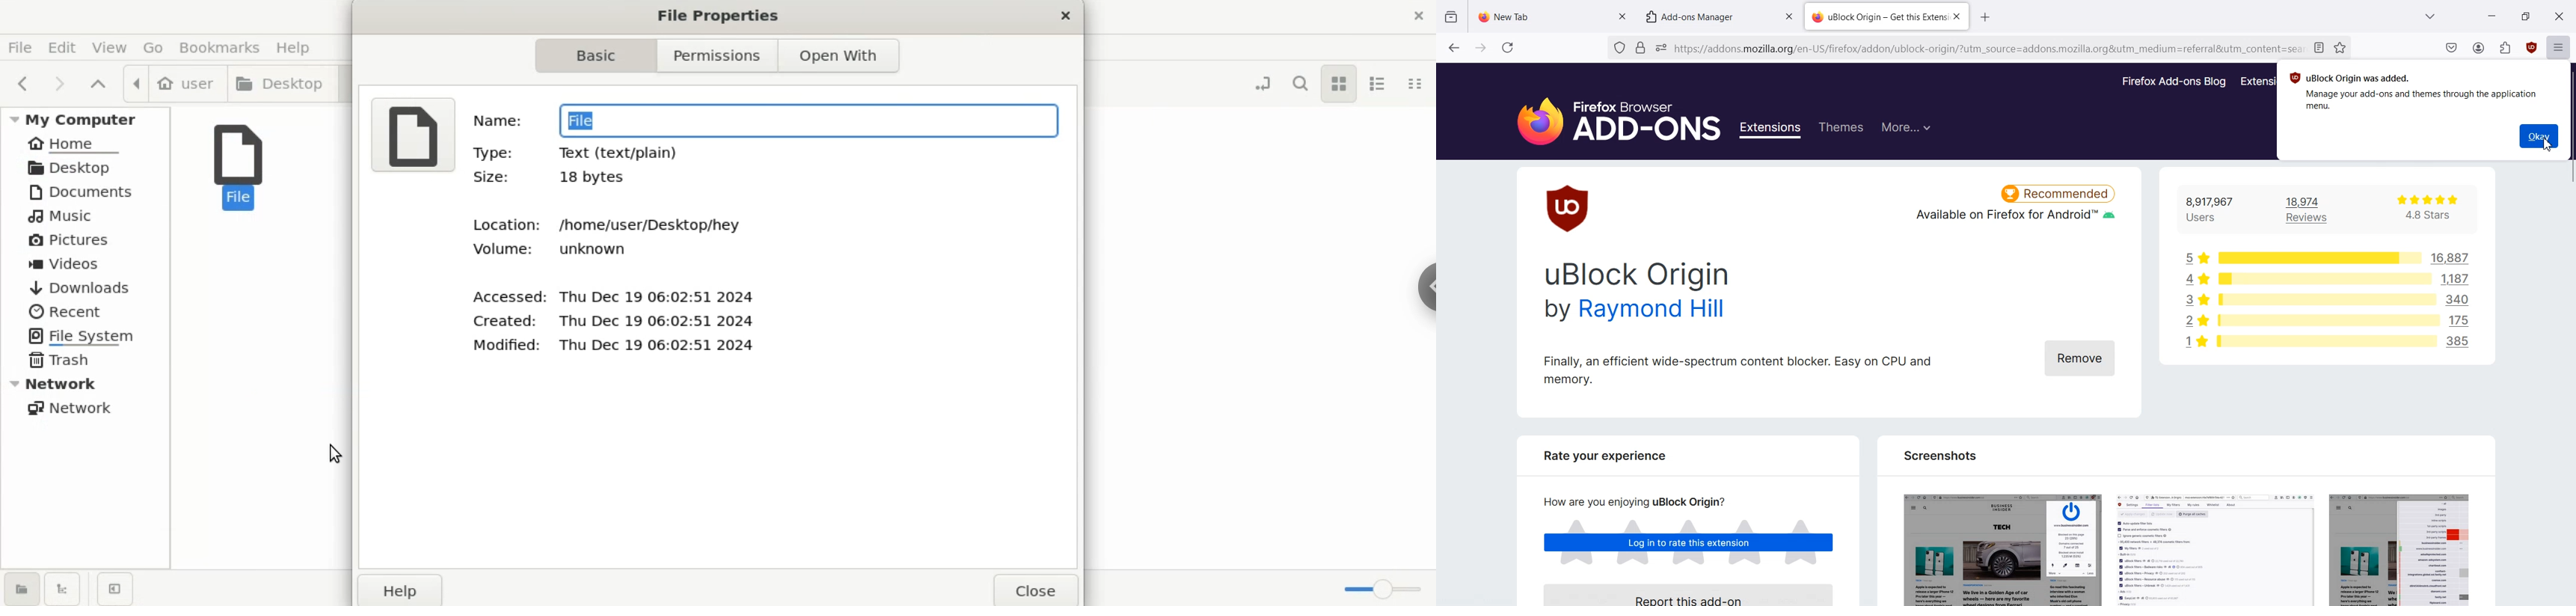  I want to click on Go back to one page, so click(1453, 47).